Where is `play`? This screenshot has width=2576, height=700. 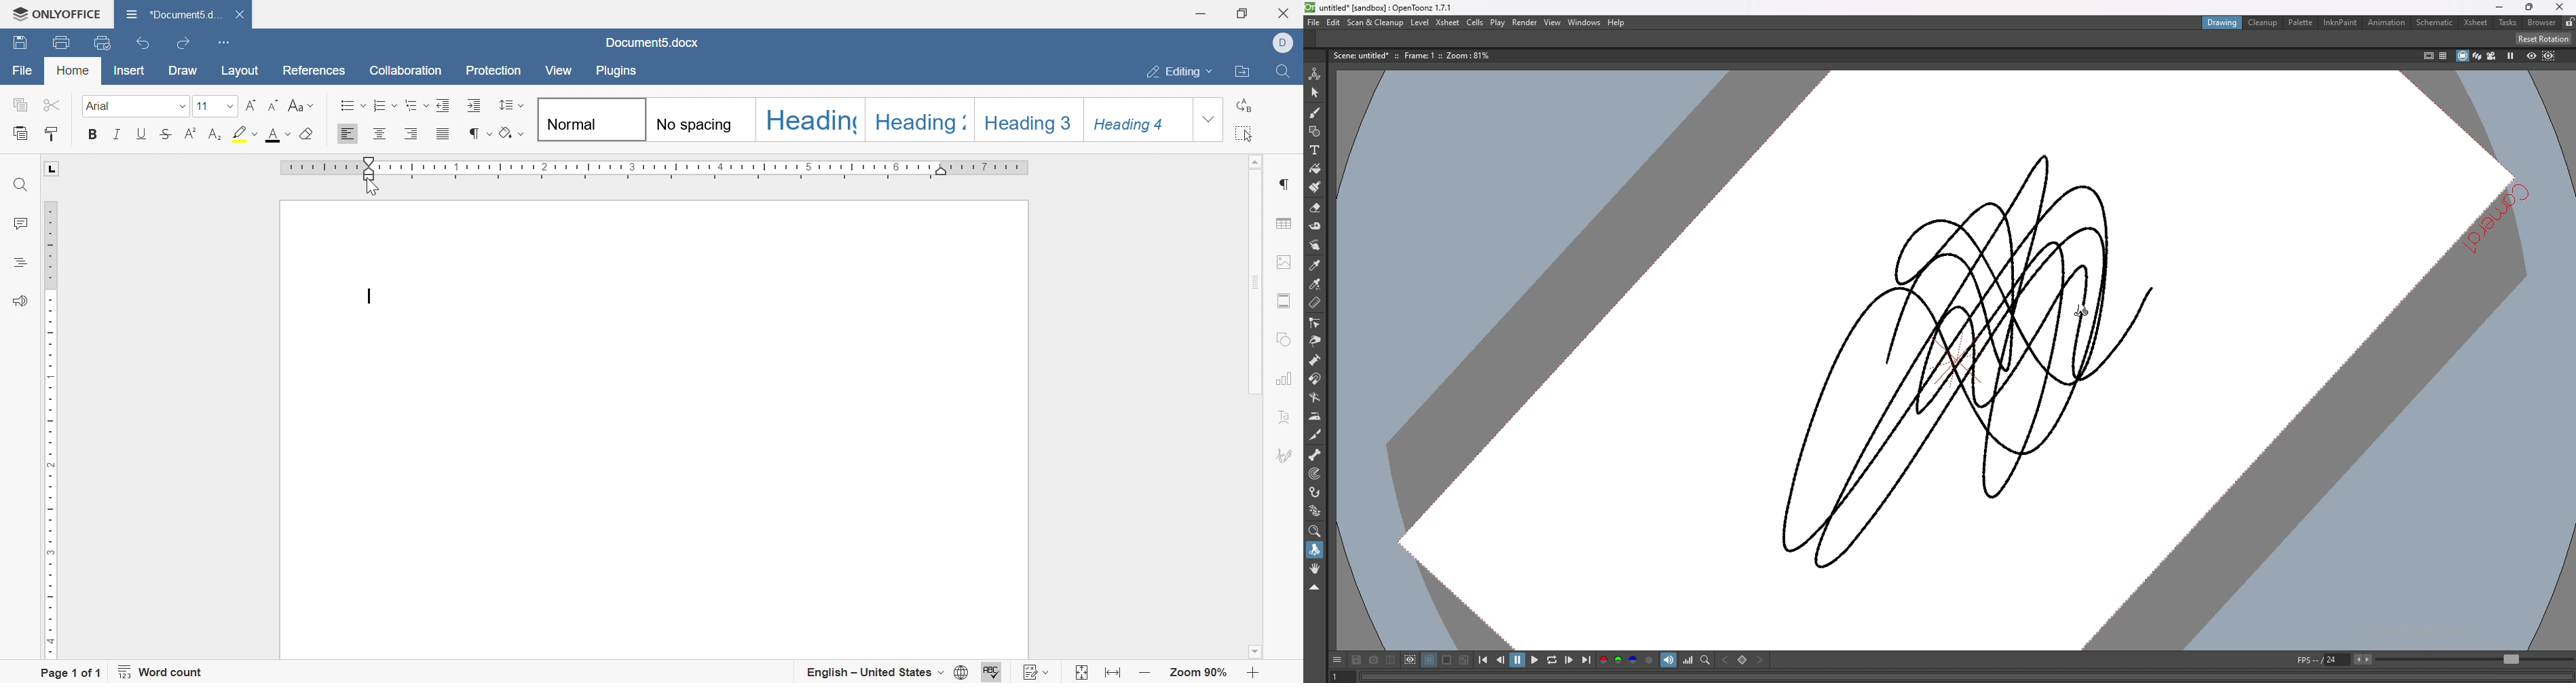
play is located at coordinates (1535, 660).